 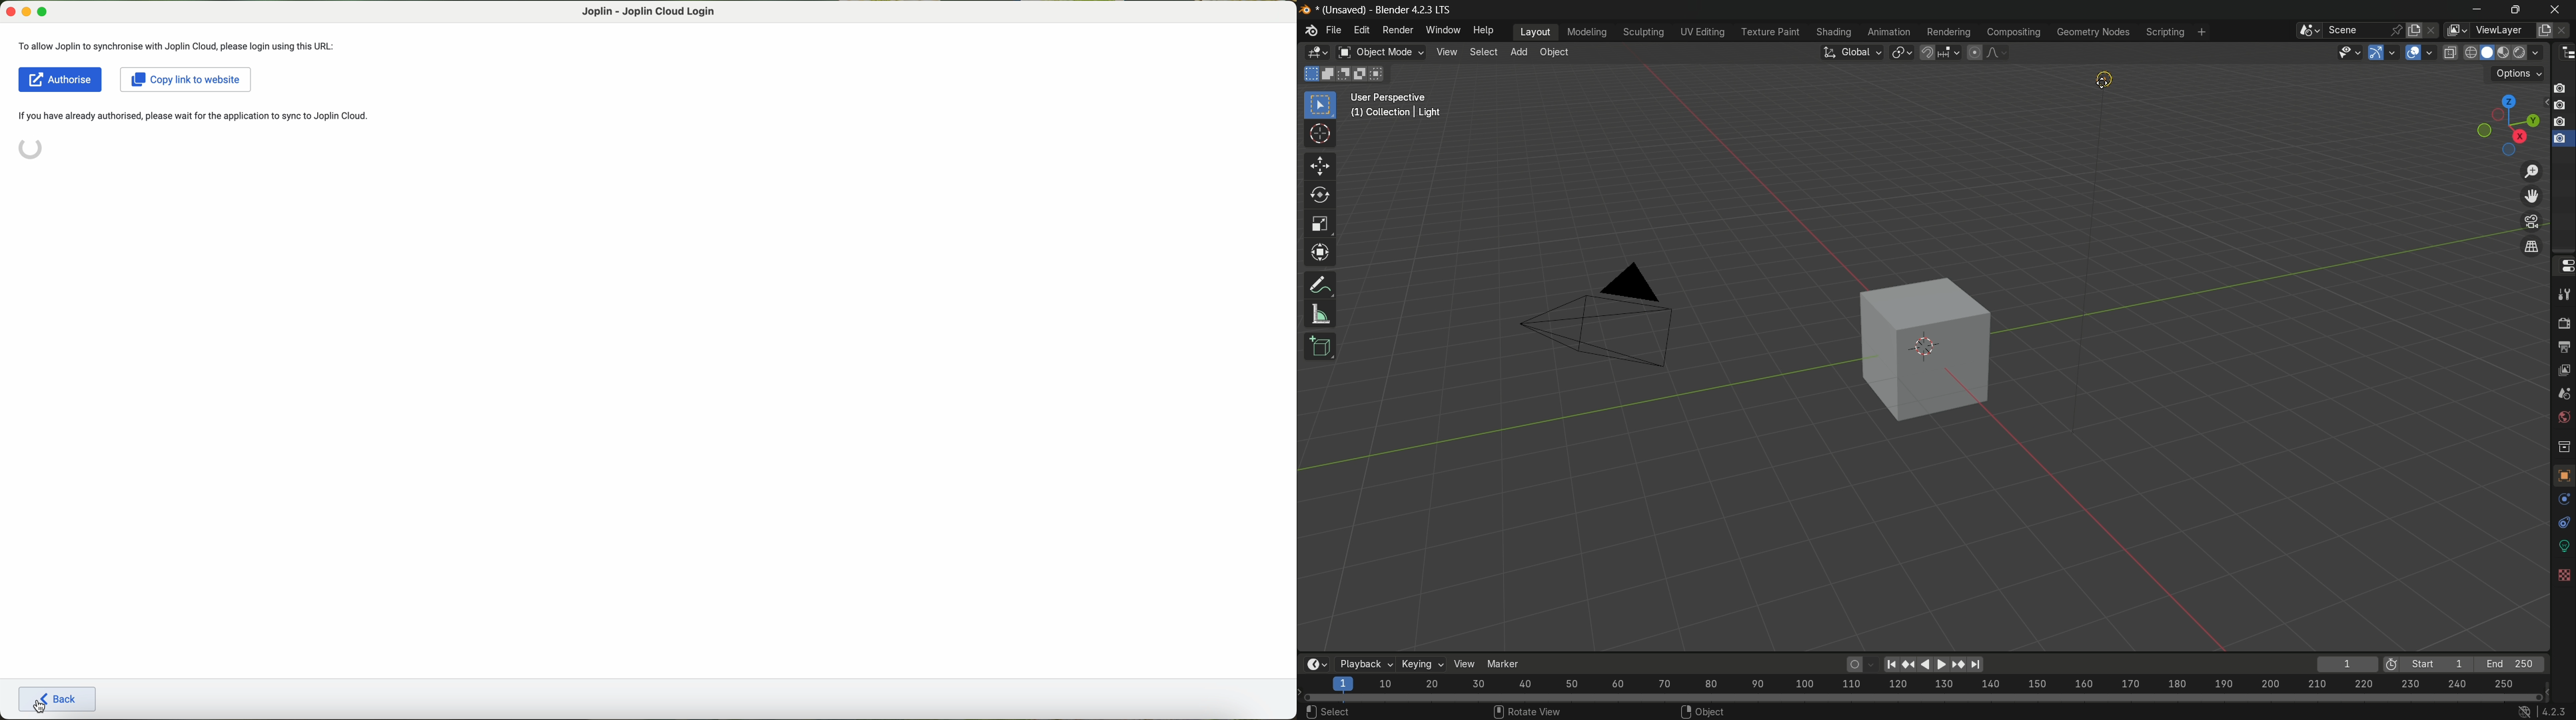 I want to click on play animation, so click(x=1954, y=664).